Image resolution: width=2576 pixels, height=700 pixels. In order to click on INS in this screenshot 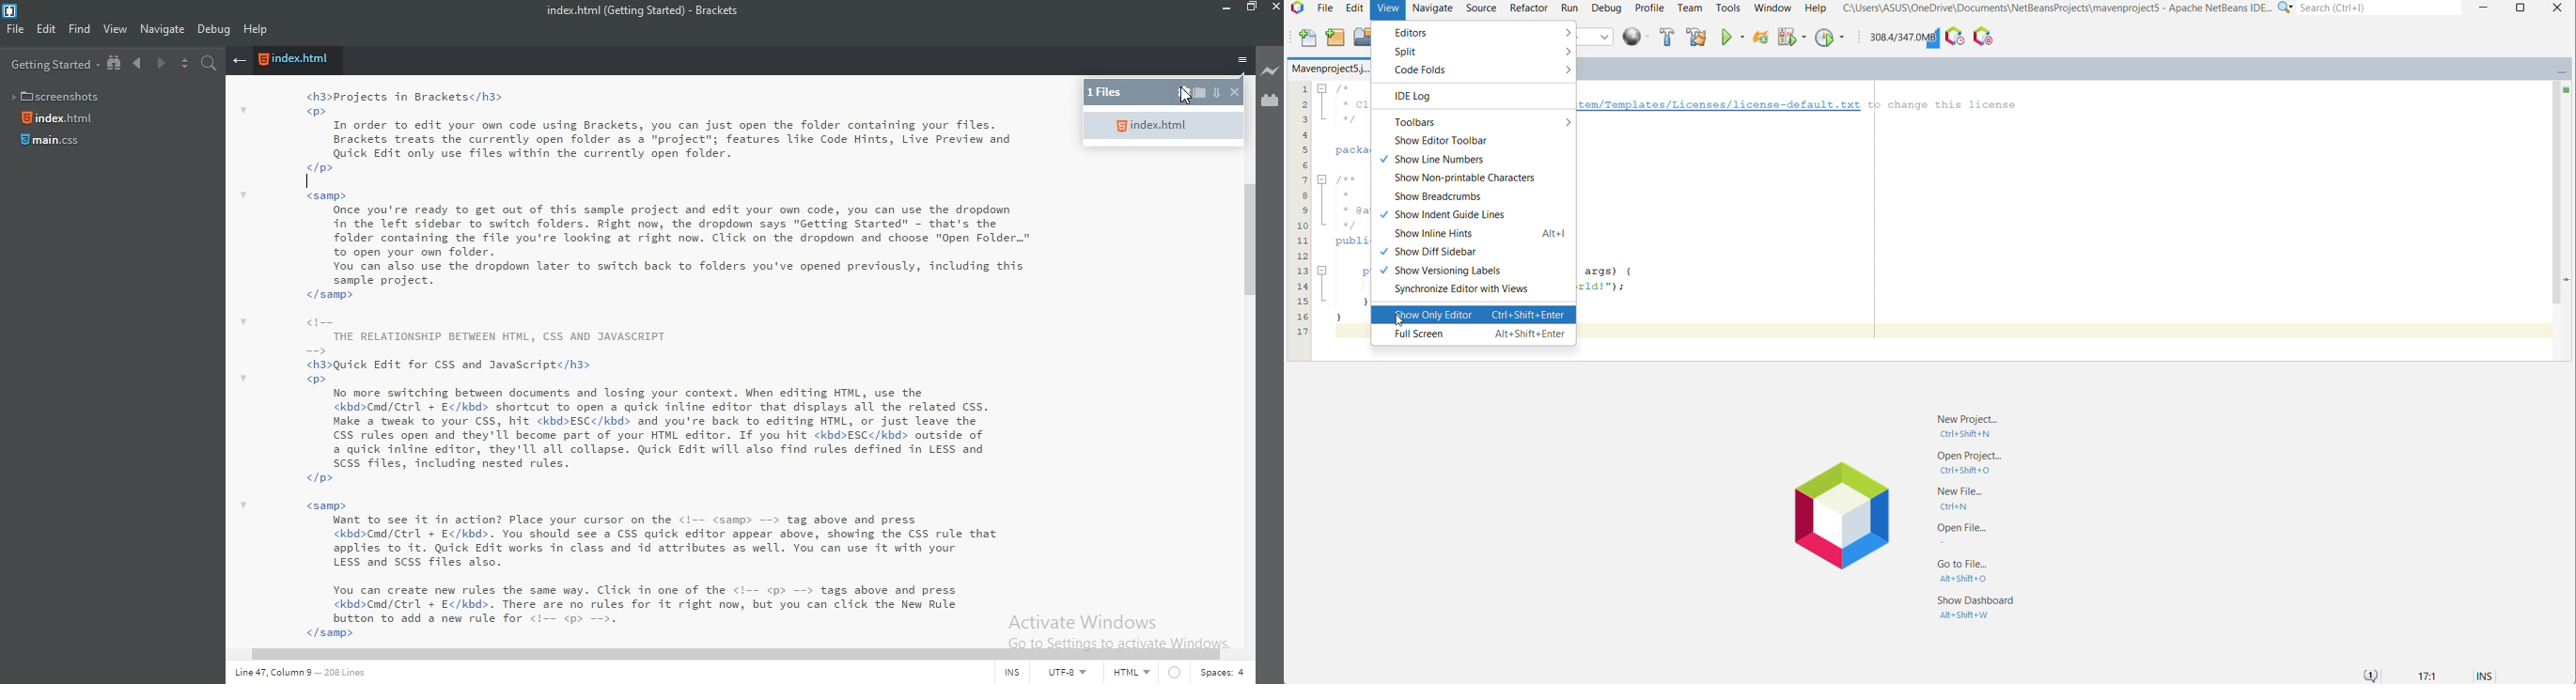, I will do `click(1015, 674)`.